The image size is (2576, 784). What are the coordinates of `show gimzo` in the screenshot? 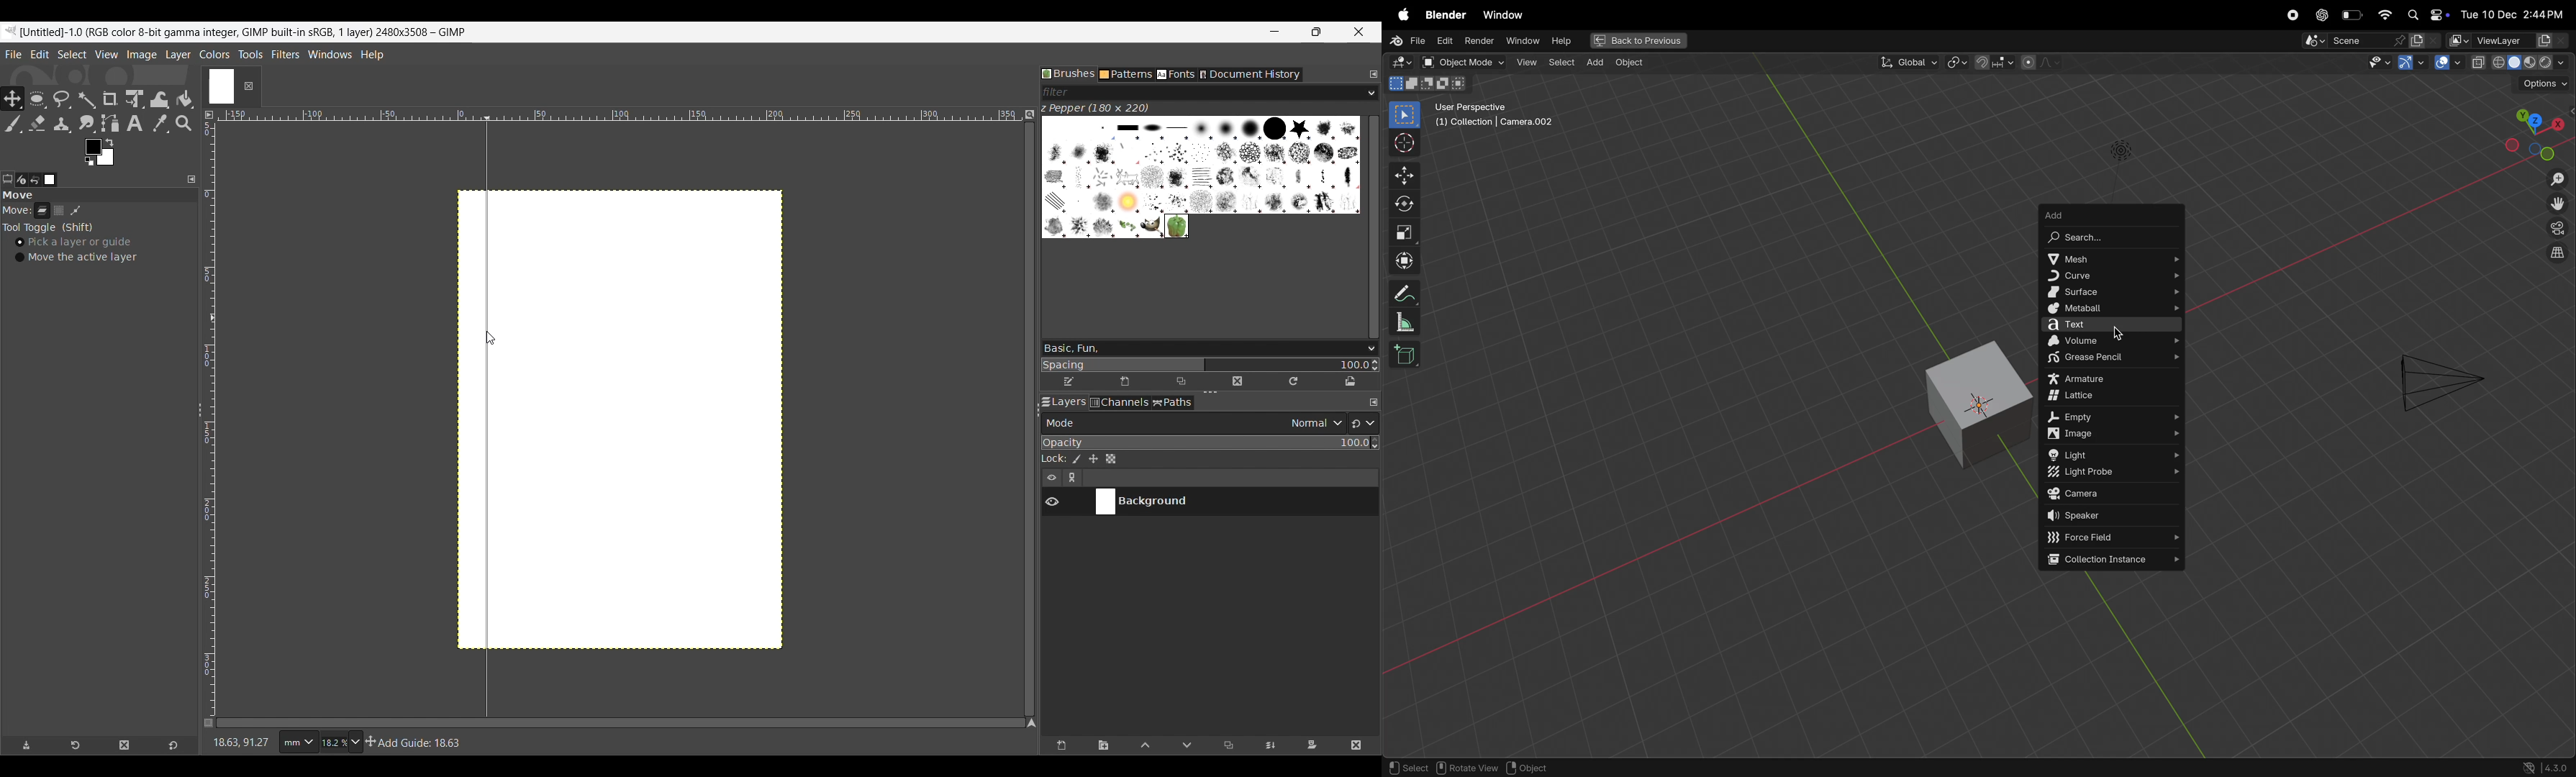 It's located at (2411, 64).